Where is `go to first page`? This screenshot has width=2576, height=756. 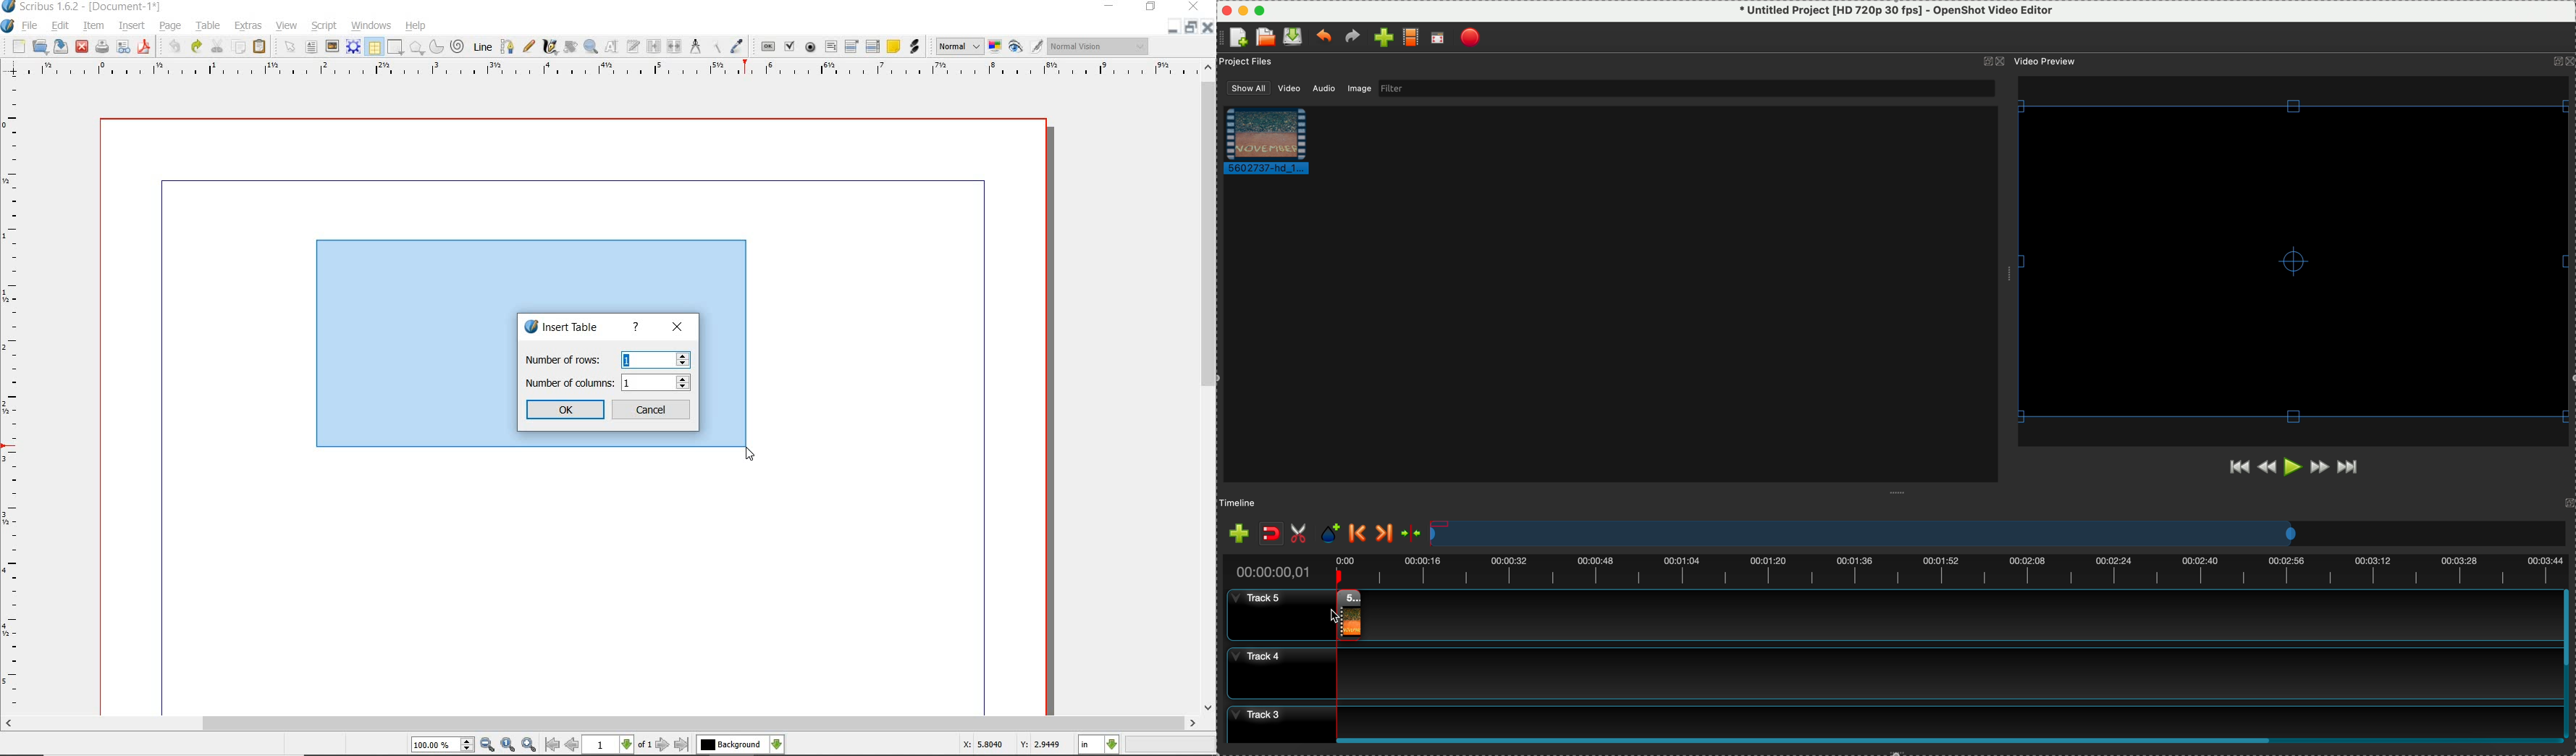 go to first page is located at coordinates (552, 745).